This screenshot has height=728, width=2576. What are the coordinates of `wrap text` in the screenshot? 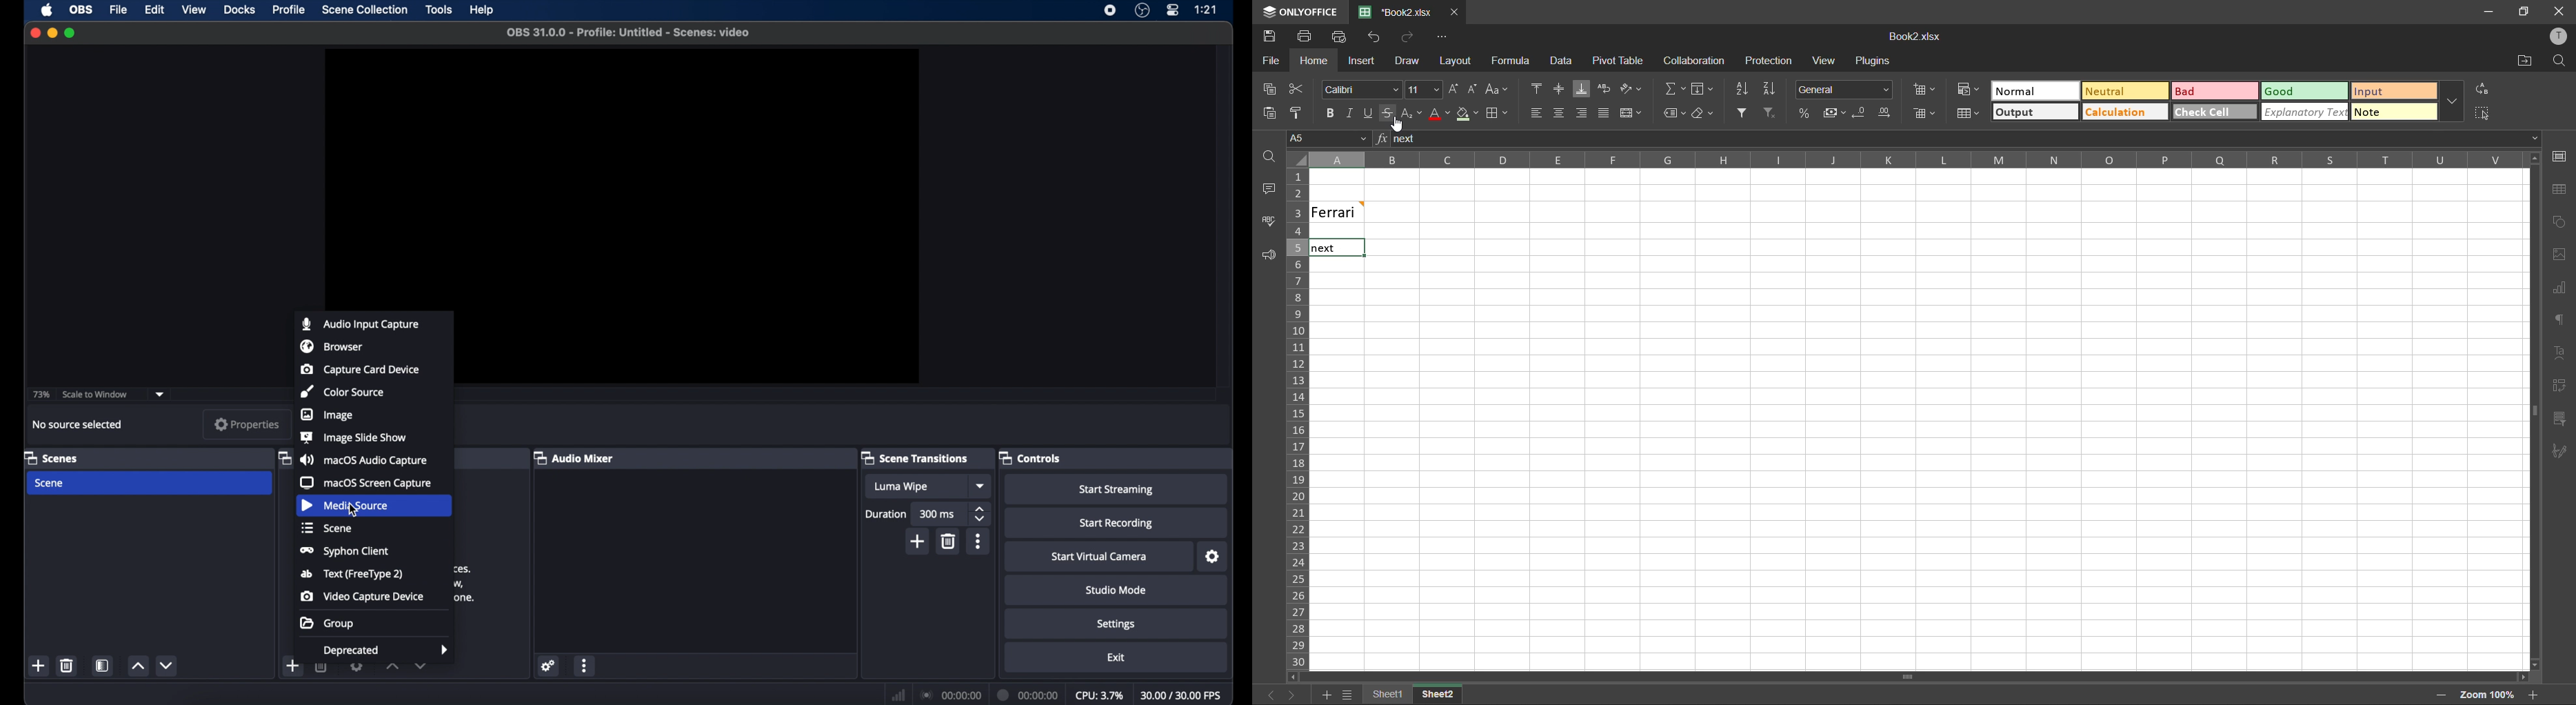 It's located at (1607, 90).